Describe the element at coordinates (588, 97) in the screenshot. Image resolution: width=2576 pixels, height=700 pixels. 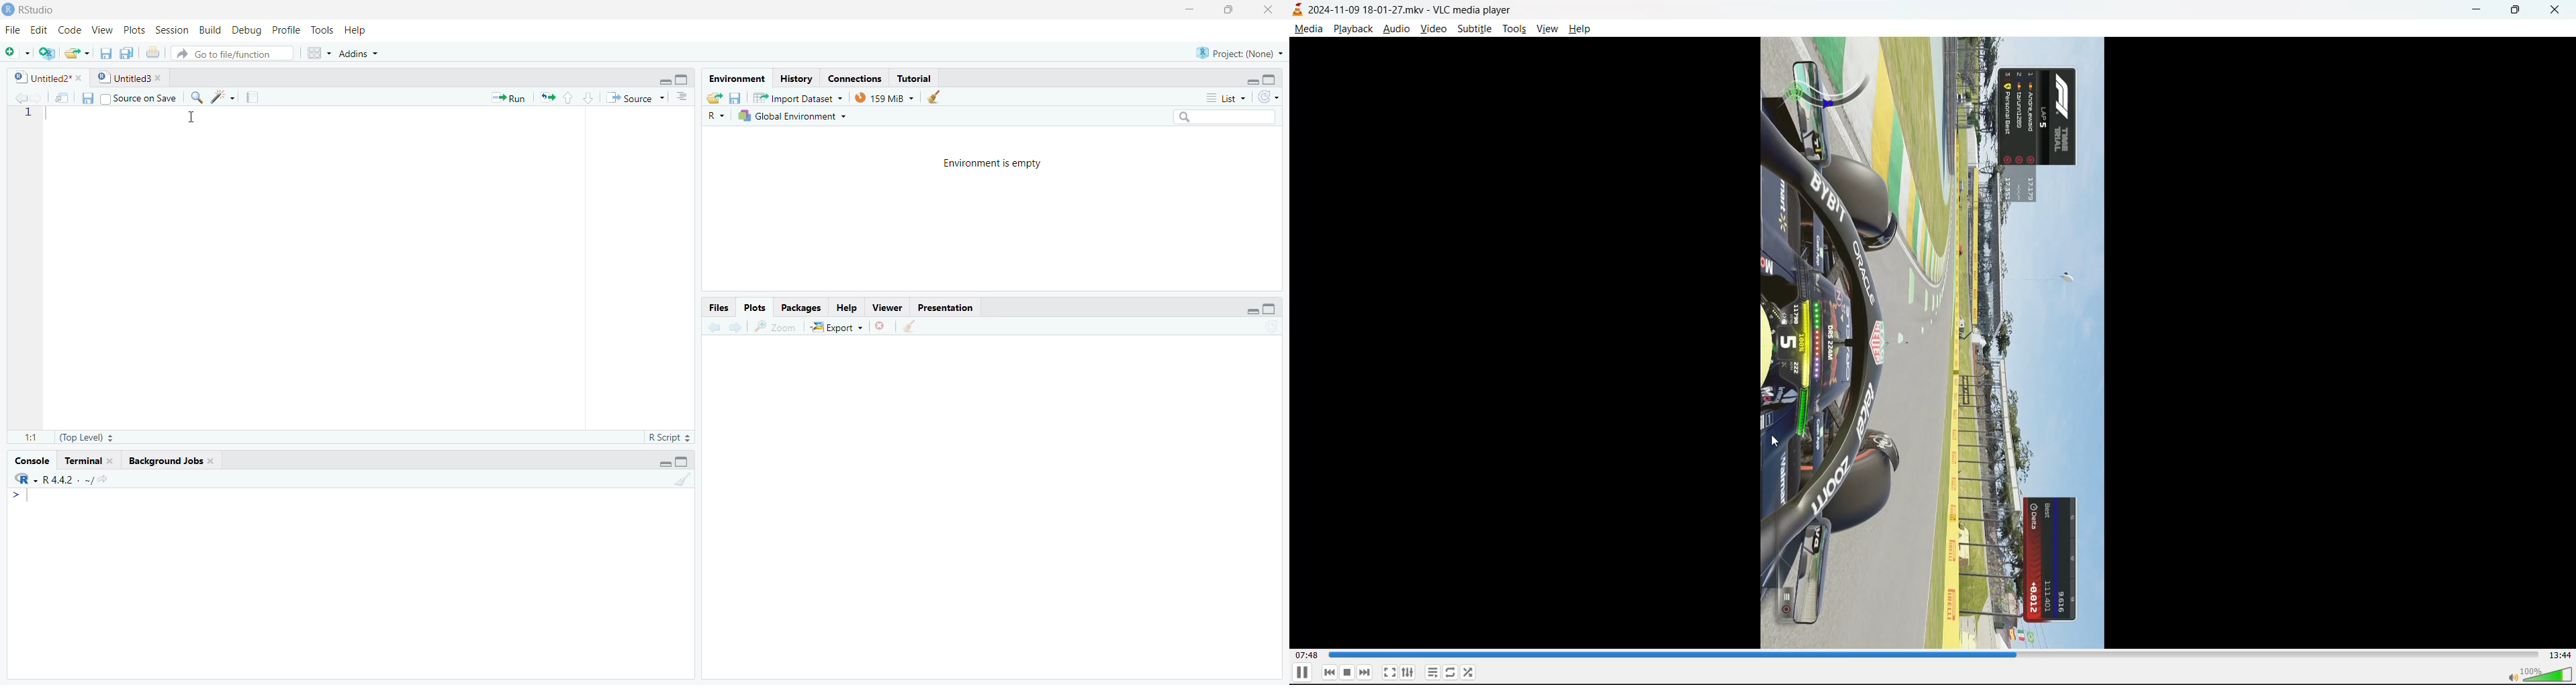
I see `Down` at that location.